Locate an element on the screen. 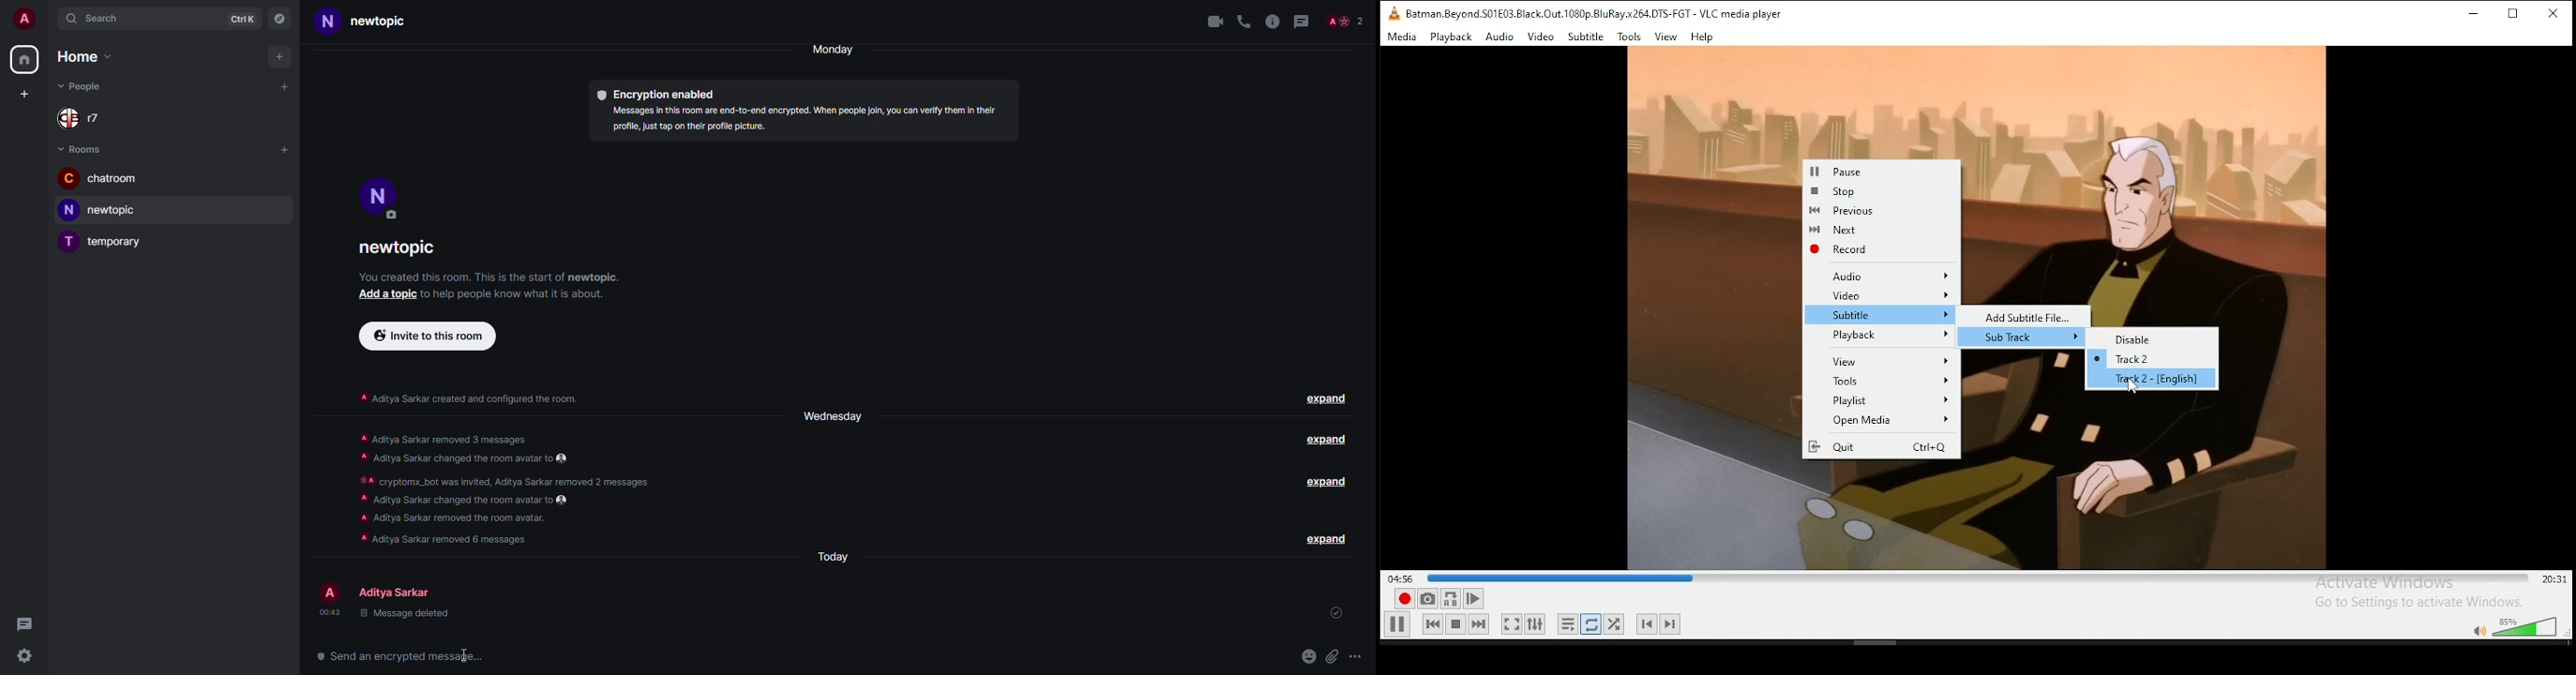 Image resolution: width=2576 pixels, height=700 pixels. people is located at coordinates (1350, 23).